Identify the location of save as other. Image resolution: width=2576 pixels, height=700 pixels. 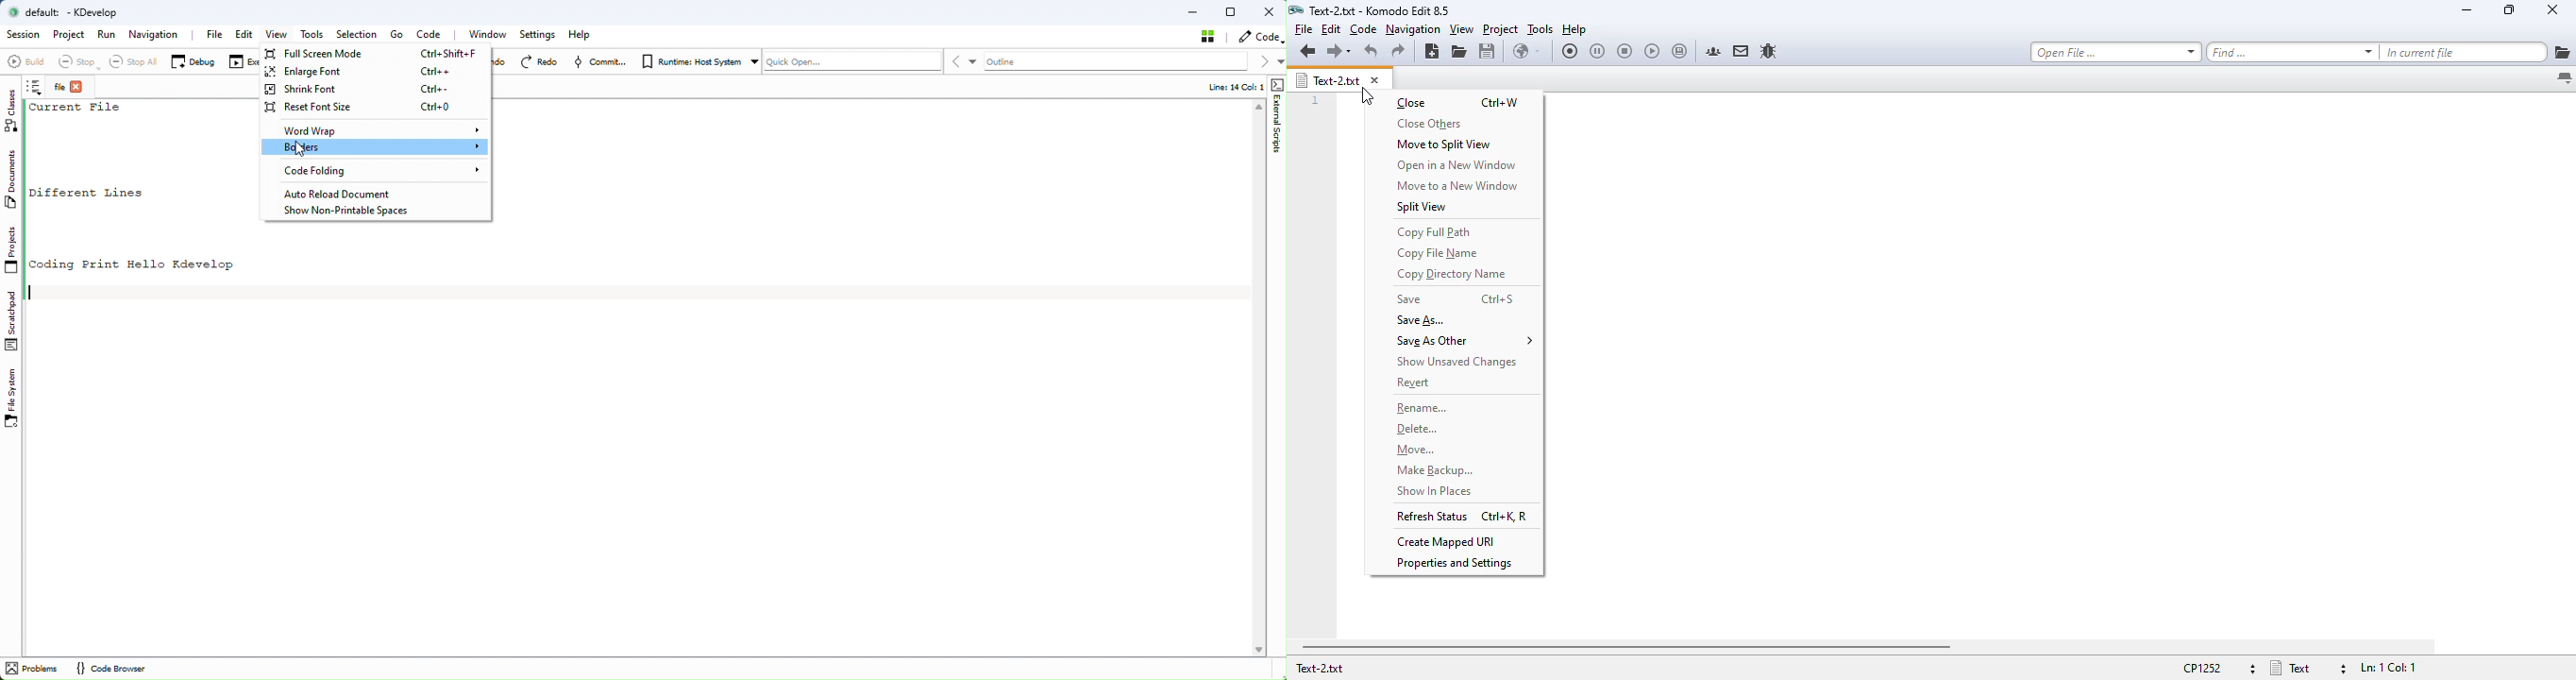
(1465, 341).